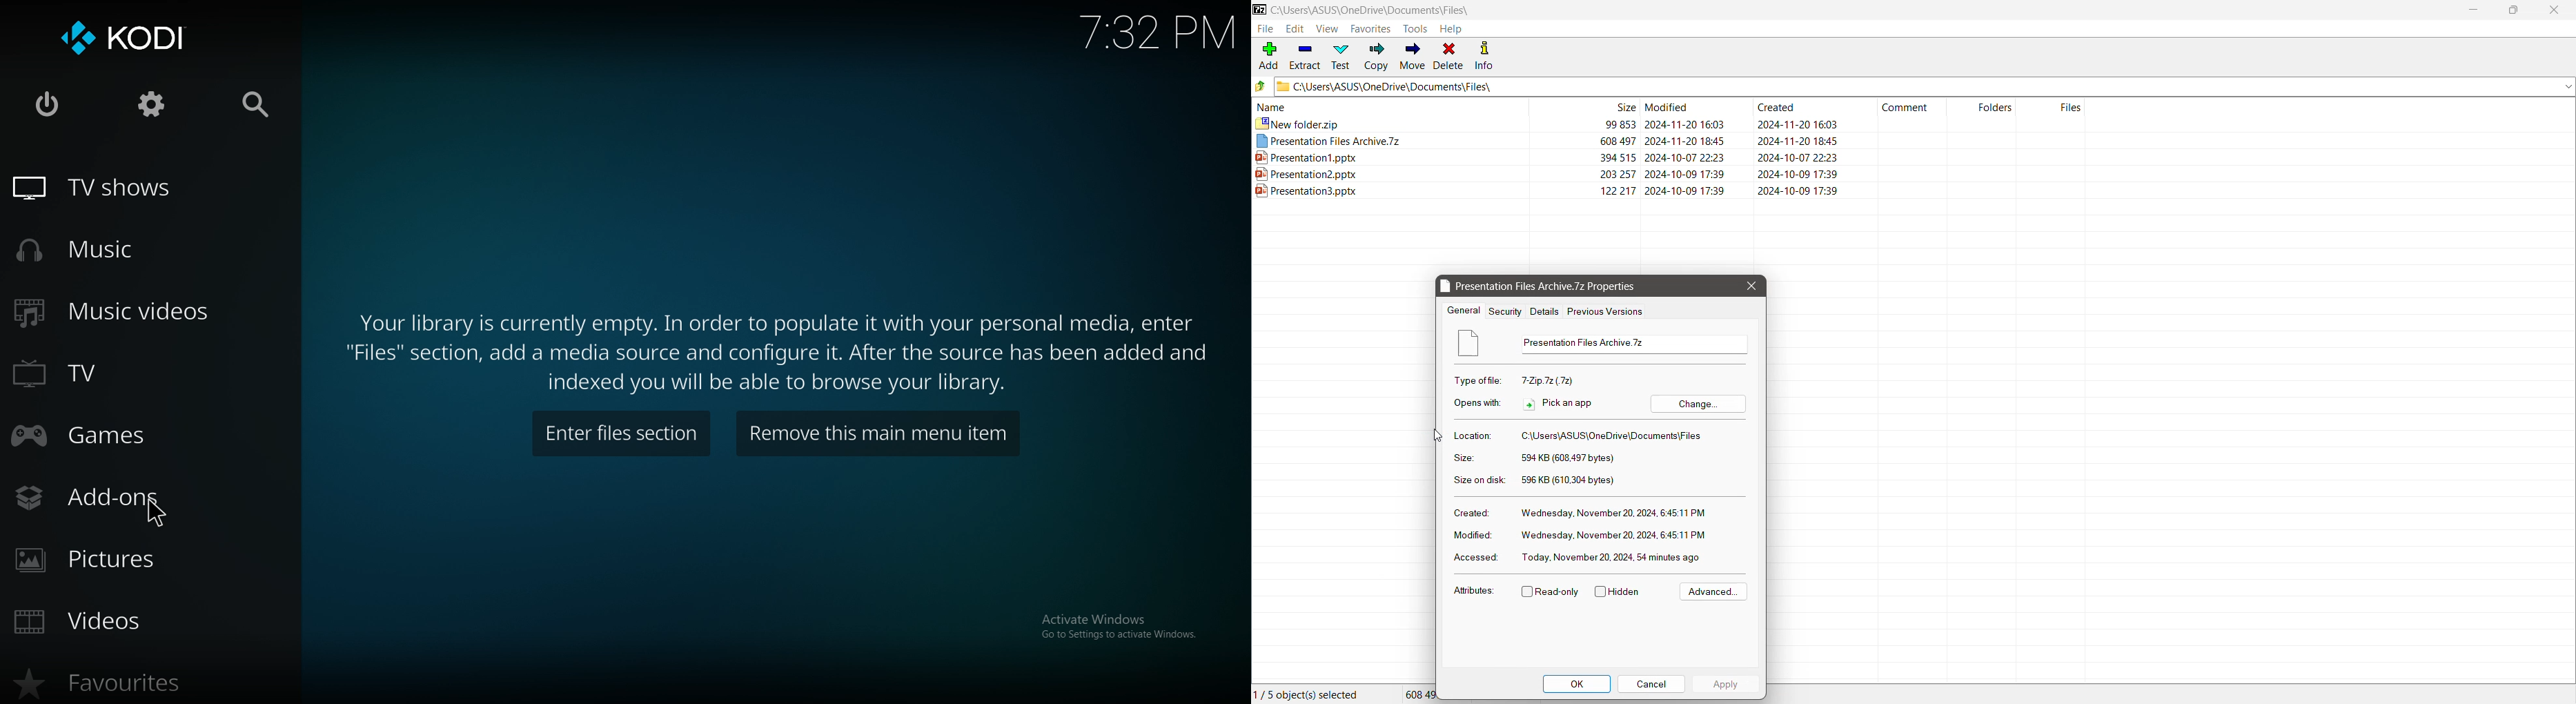  Describe the element at coordinates (158, 513) in the screenshot. I see `cursor` at that location.